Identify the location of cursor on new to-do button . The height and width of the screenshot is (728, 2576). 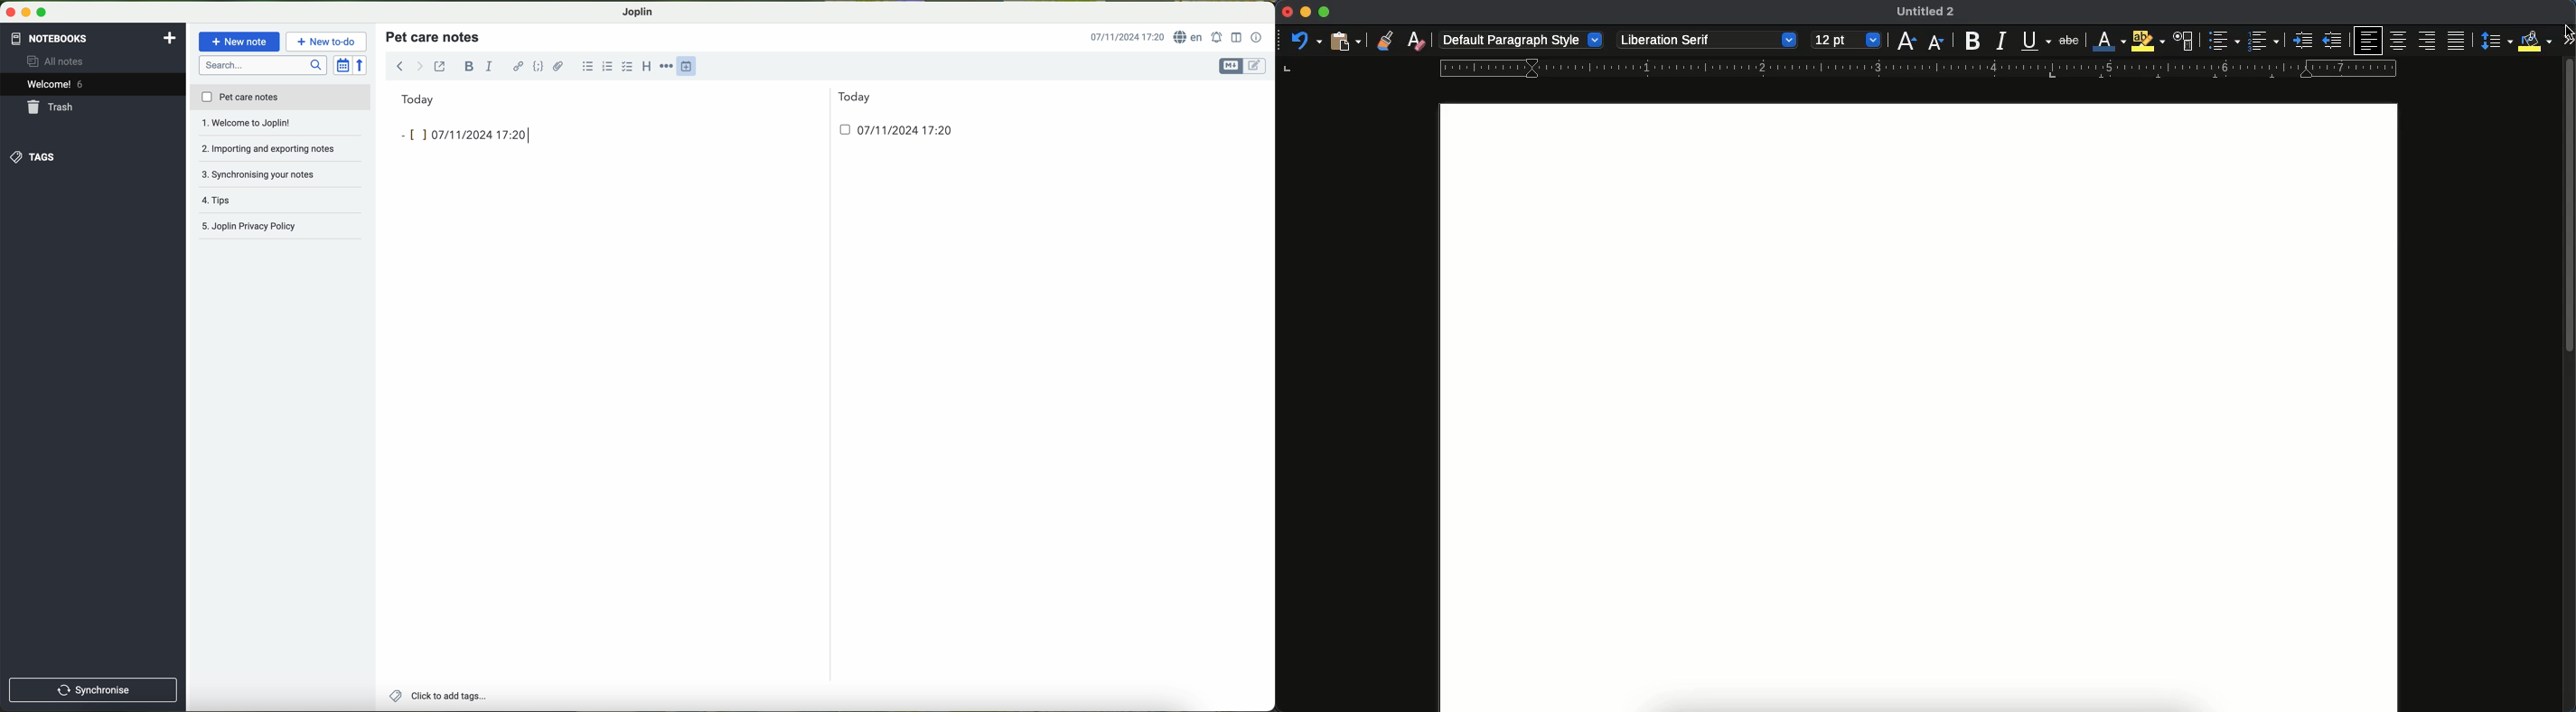
(328, 42).